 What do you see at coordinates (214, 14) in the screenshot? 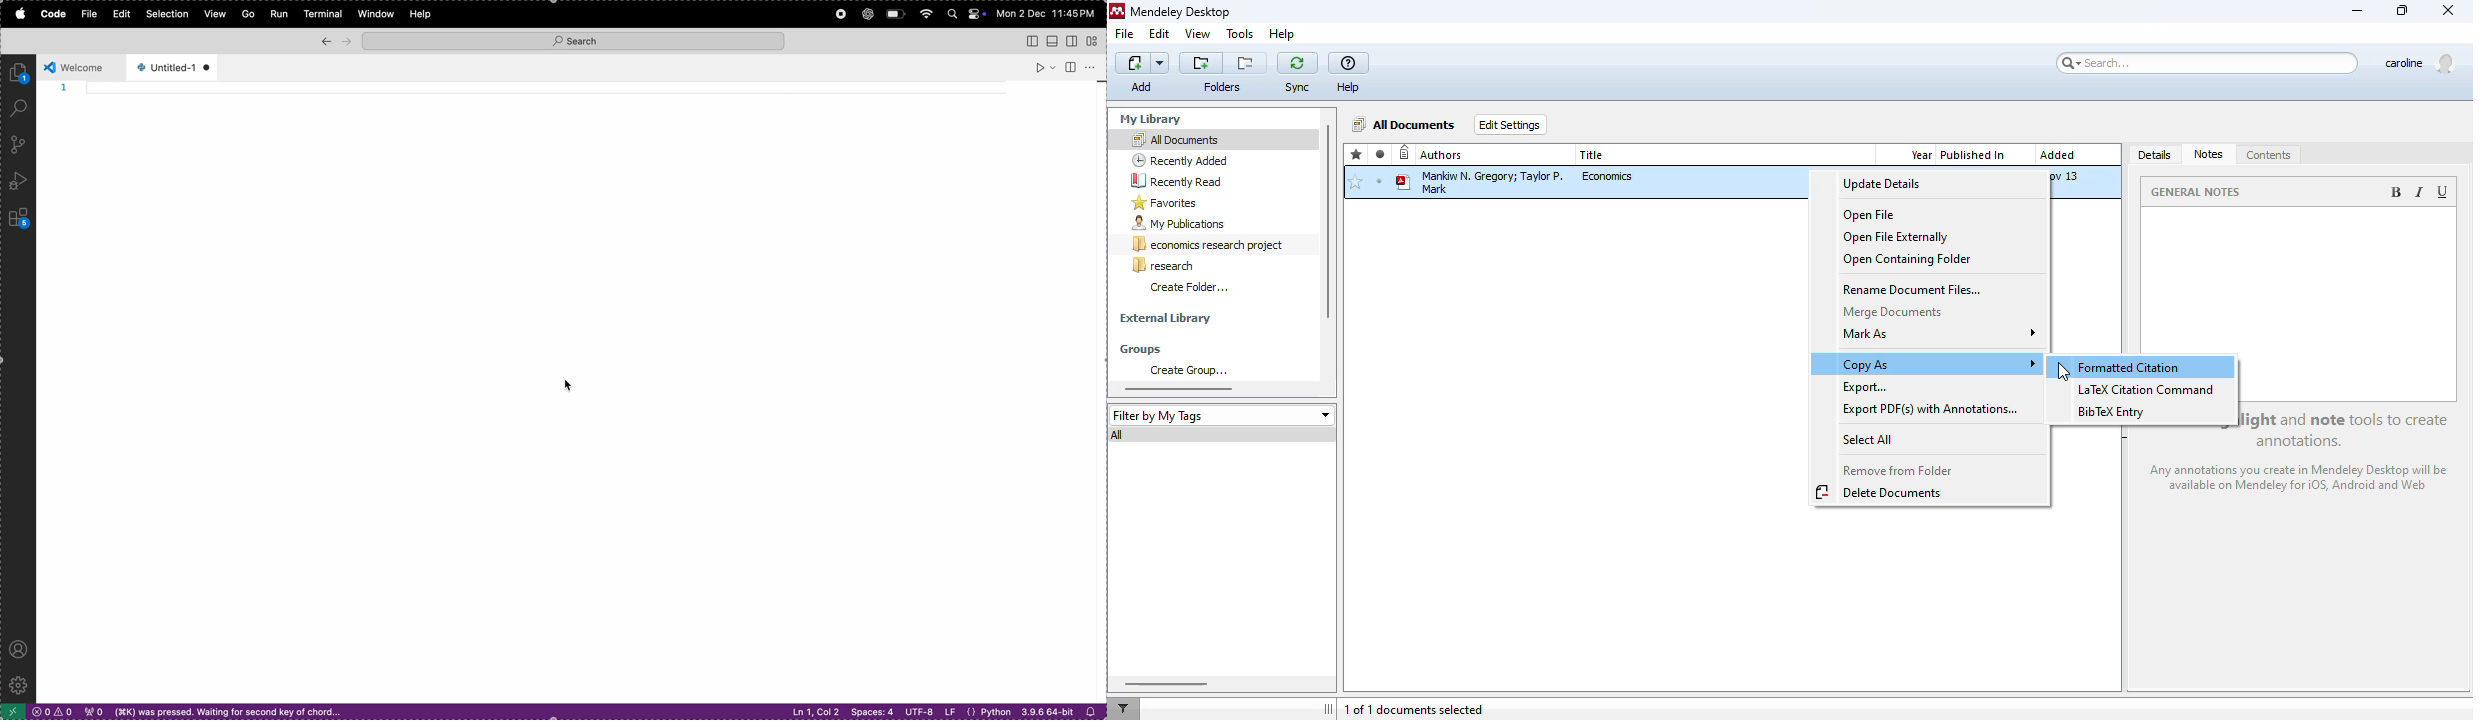
I see `view` at bounding box center [214, 14].